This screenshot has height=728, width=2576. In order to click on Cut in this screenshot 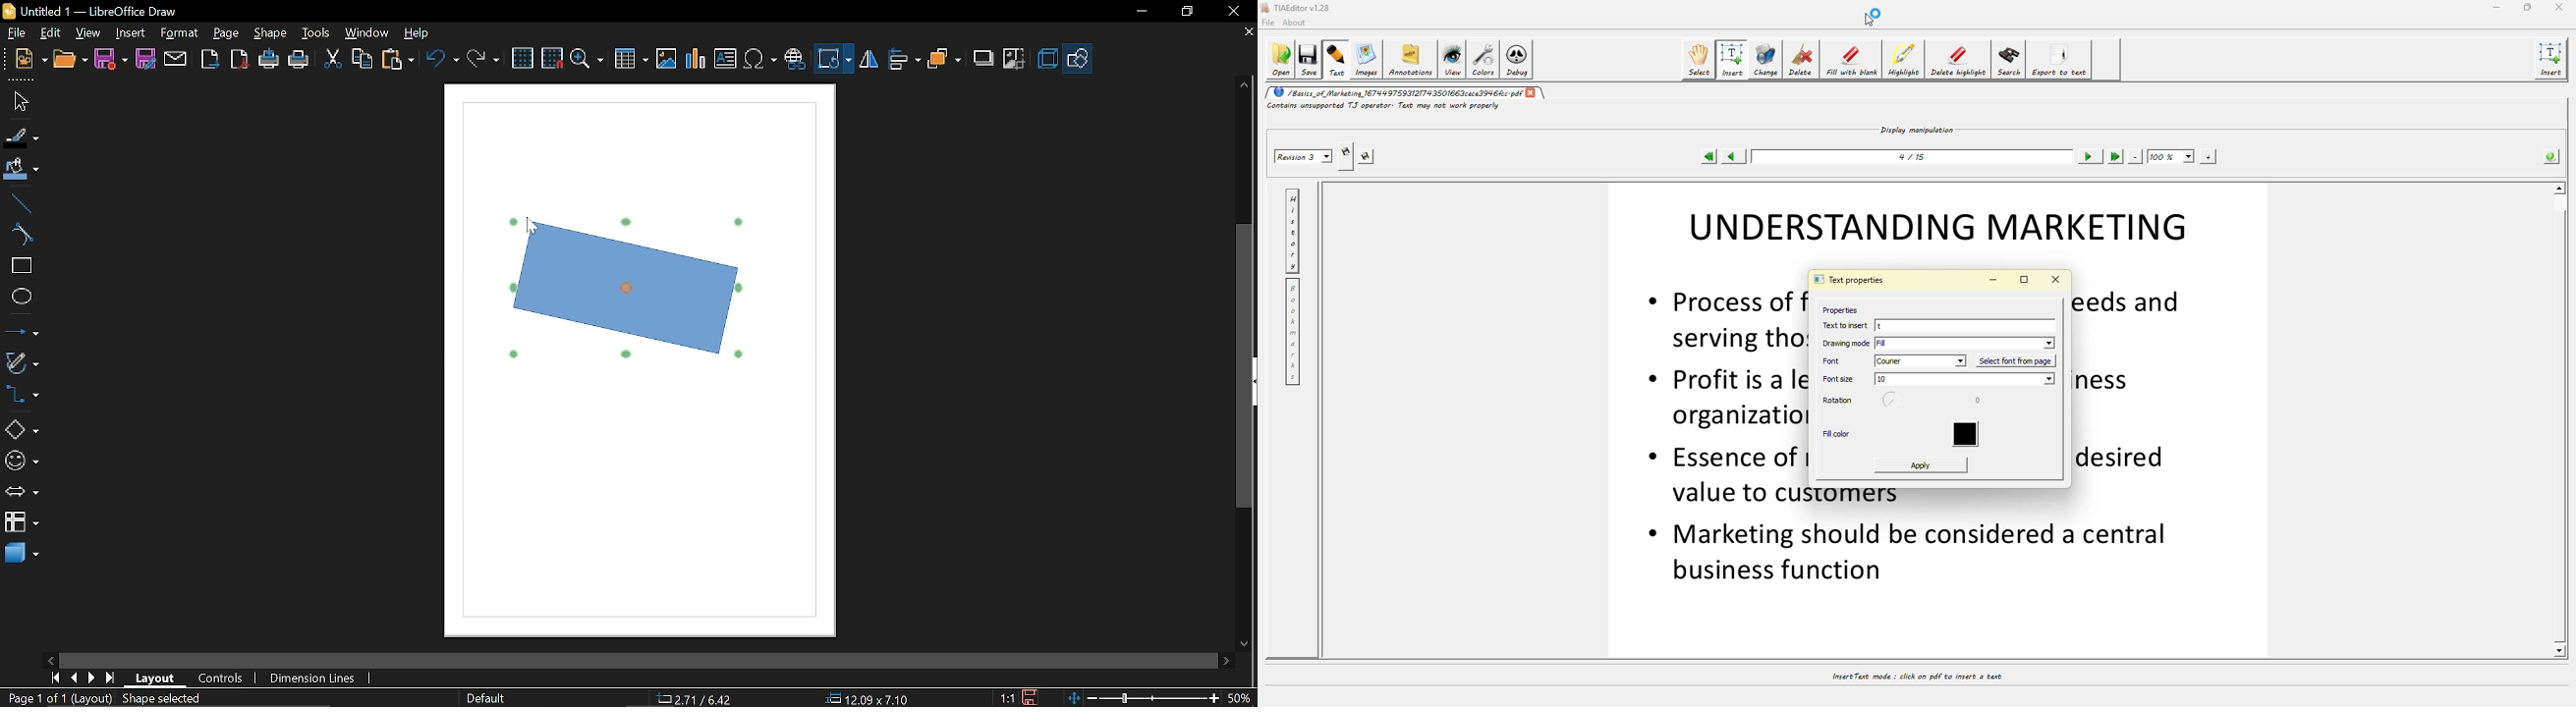, I will do `click(332, 60)`.